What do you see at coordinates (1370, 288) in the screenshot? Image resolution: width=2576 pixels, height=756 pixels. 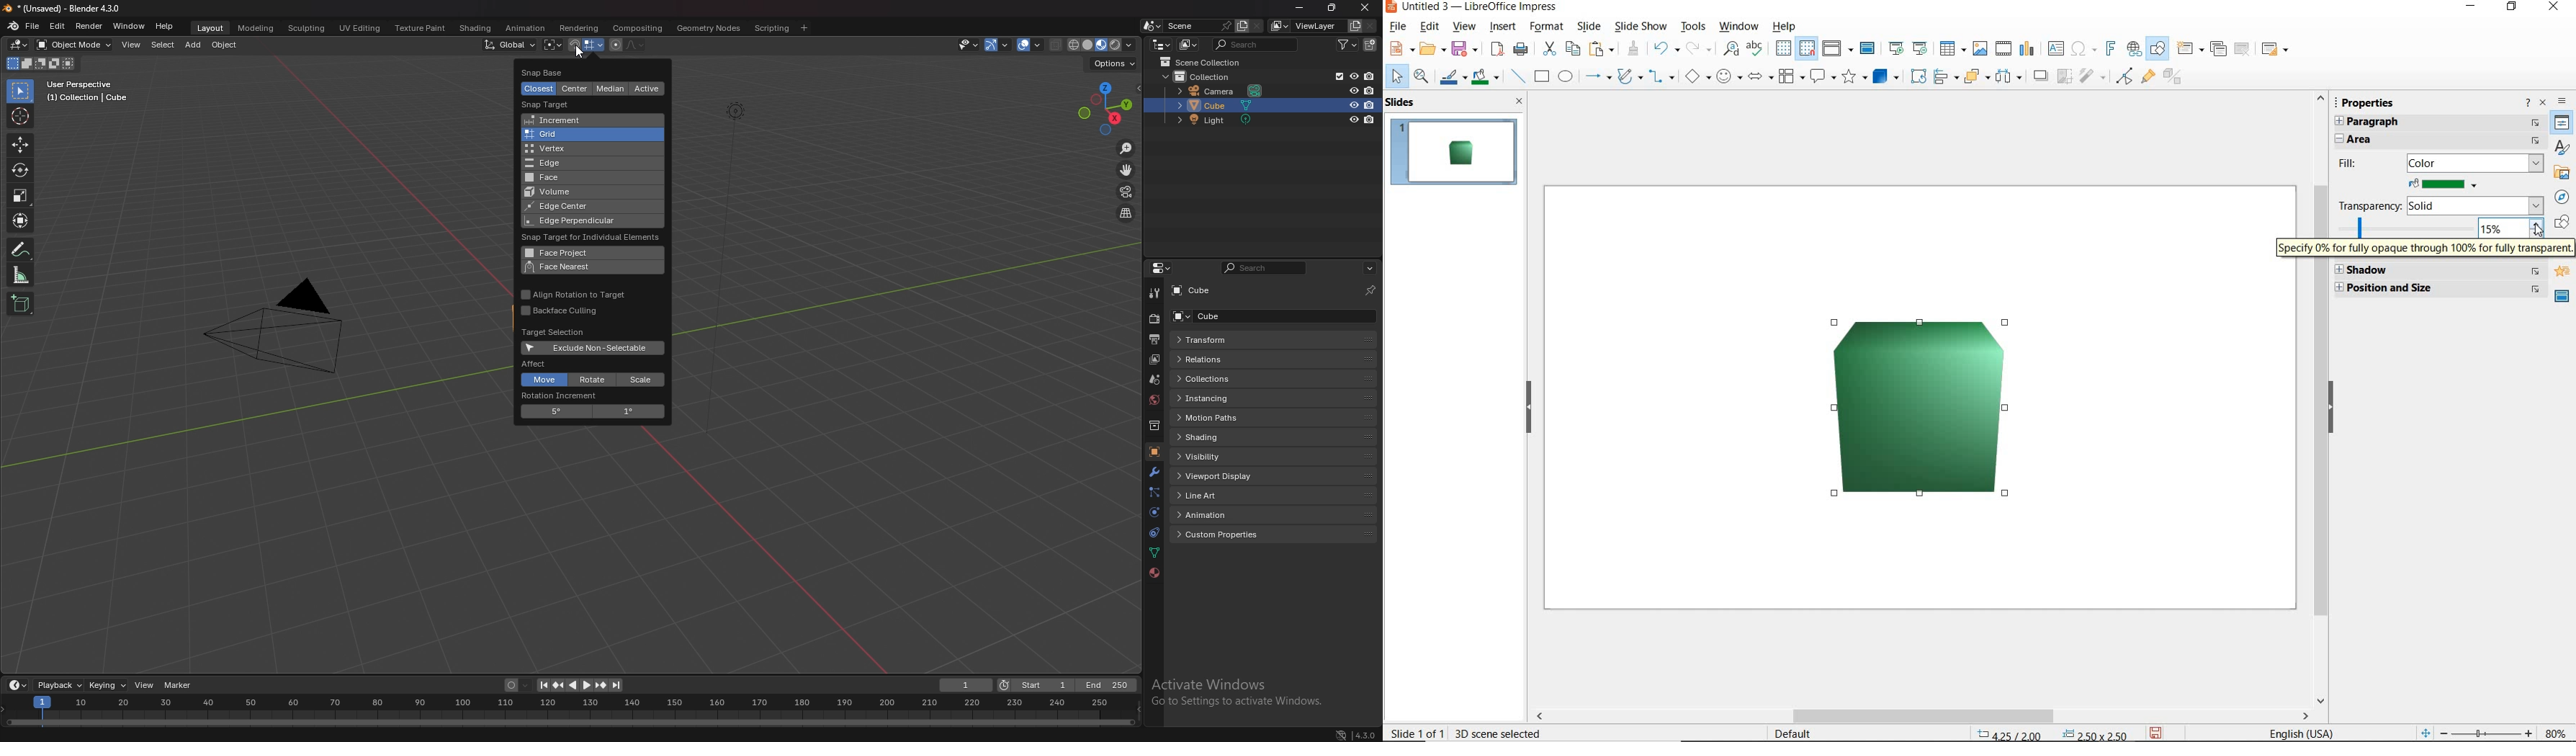 I see `toggle pin id` at bounding box center [1370, 288].